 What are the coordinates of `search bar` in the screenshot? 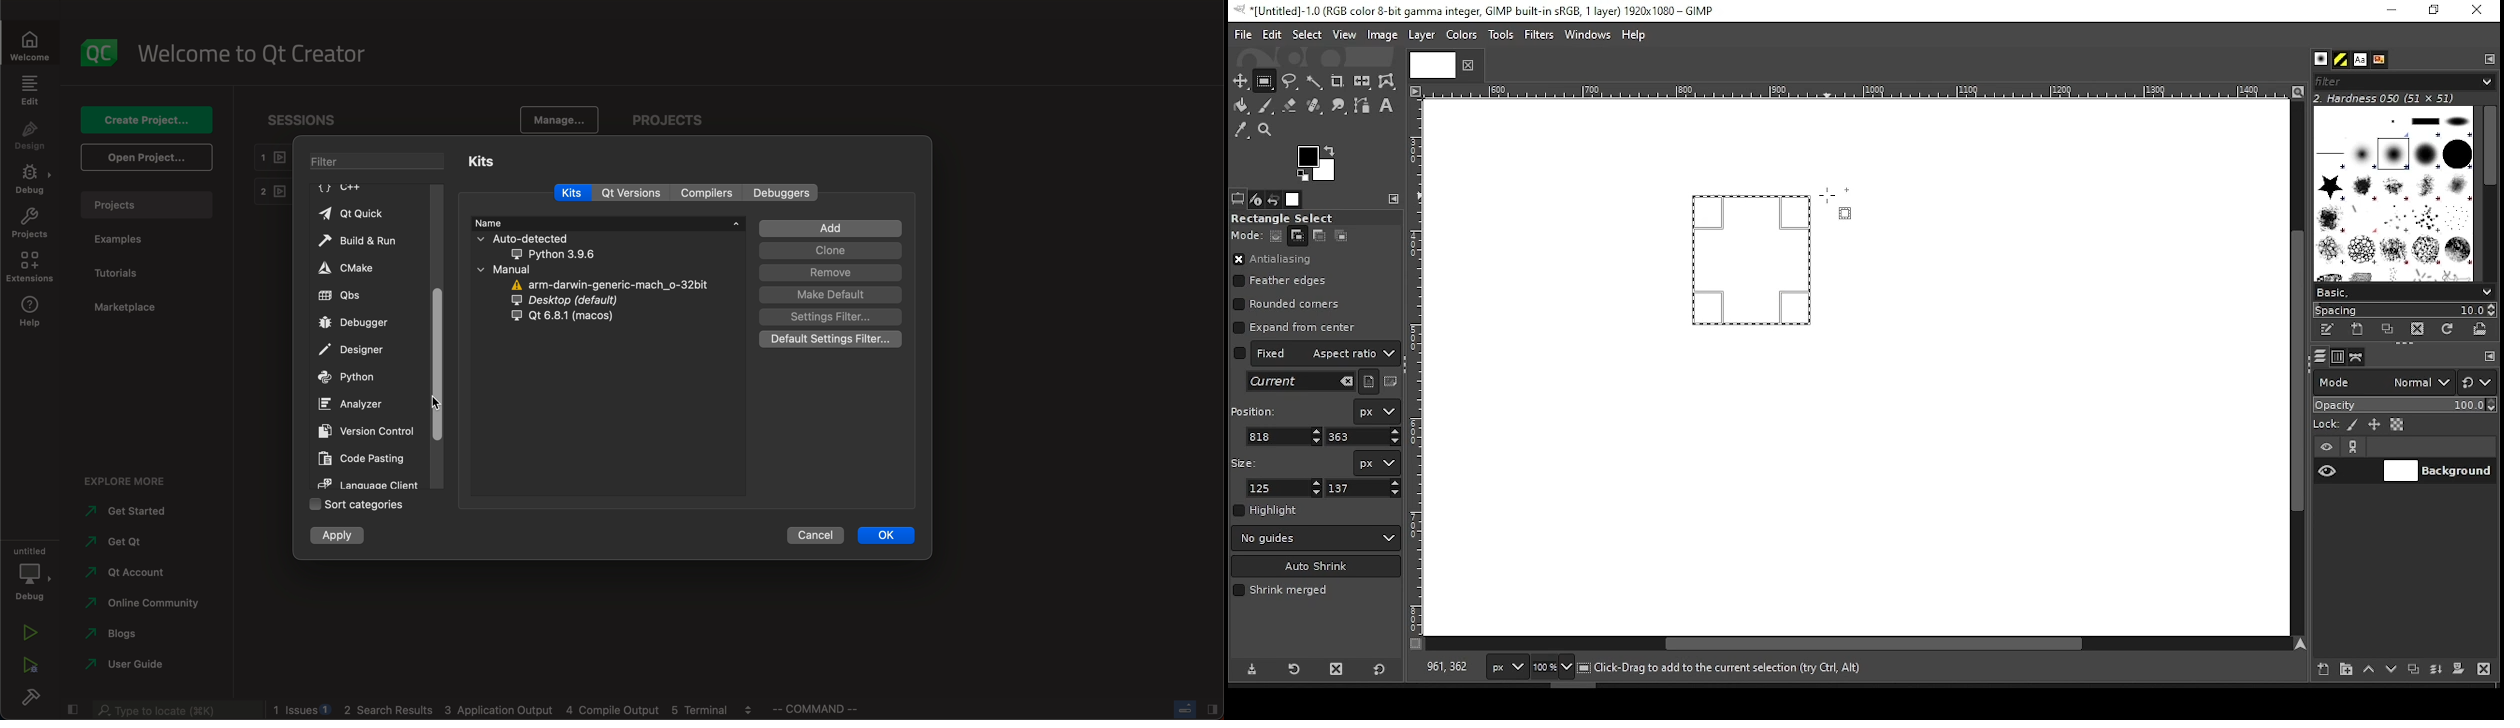 It's located at (175, 710).